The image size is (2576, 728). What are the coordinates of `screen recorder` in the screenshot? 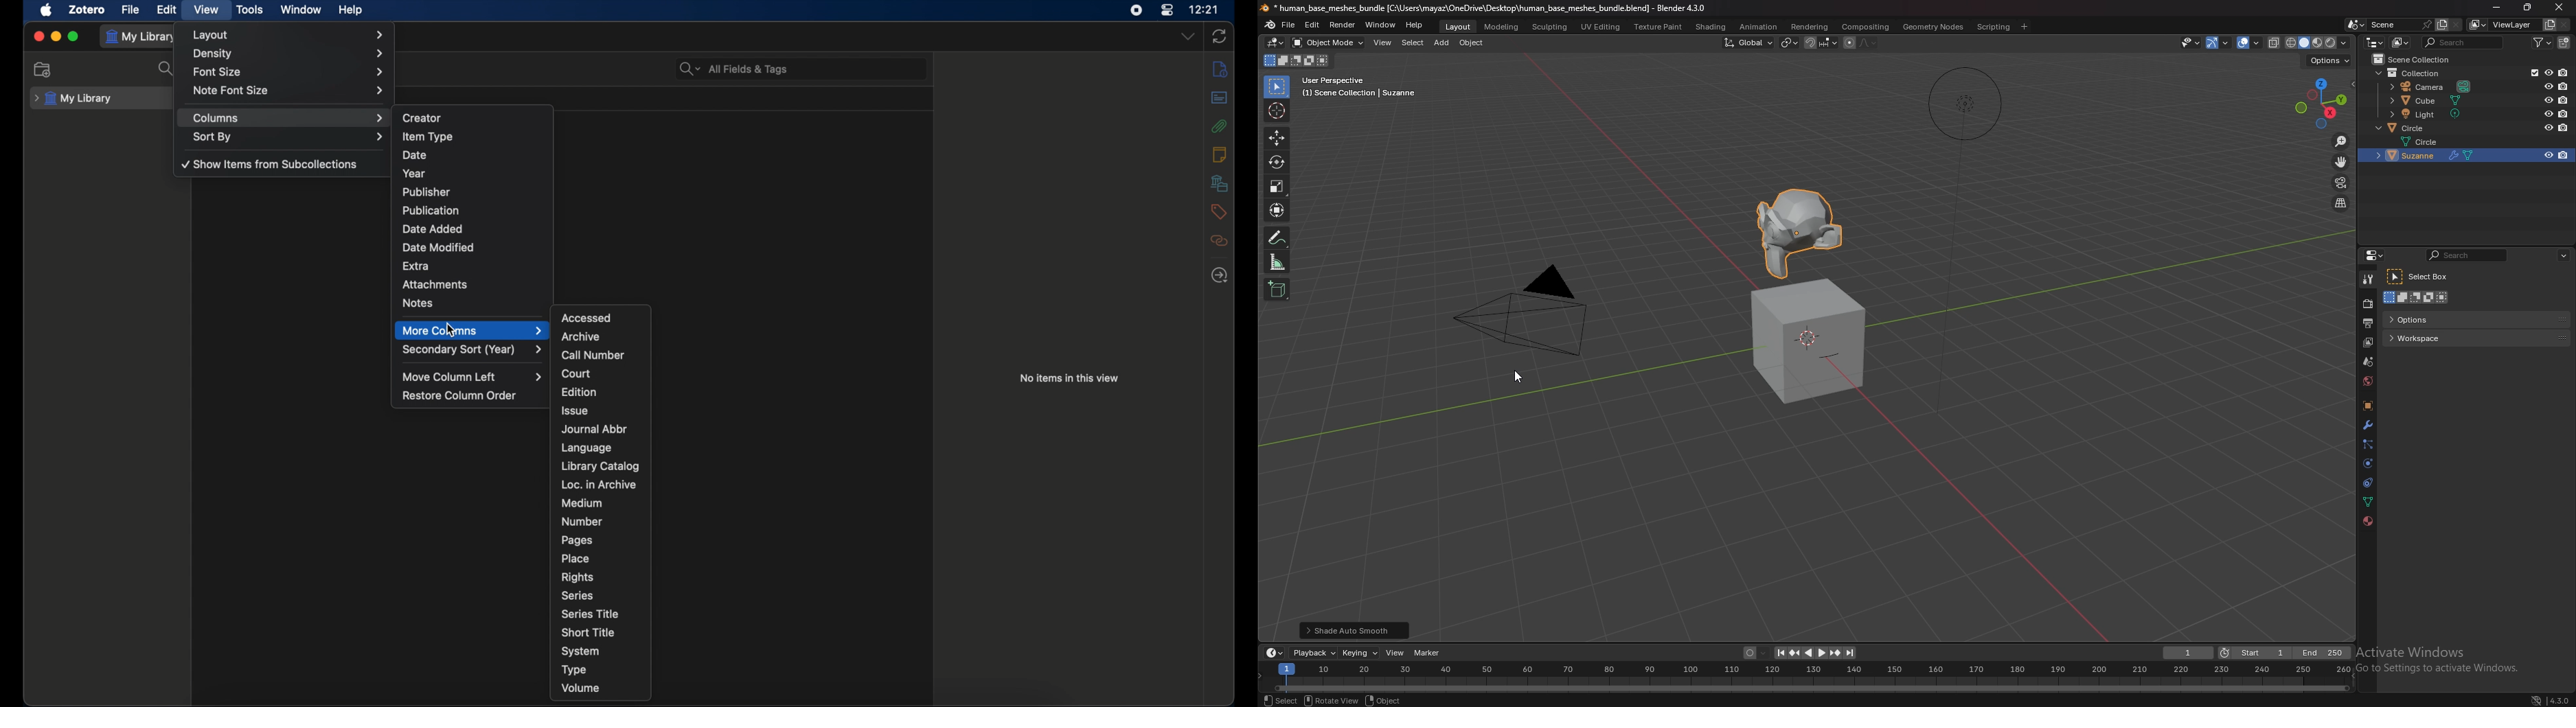 It's located at (1136, 10).